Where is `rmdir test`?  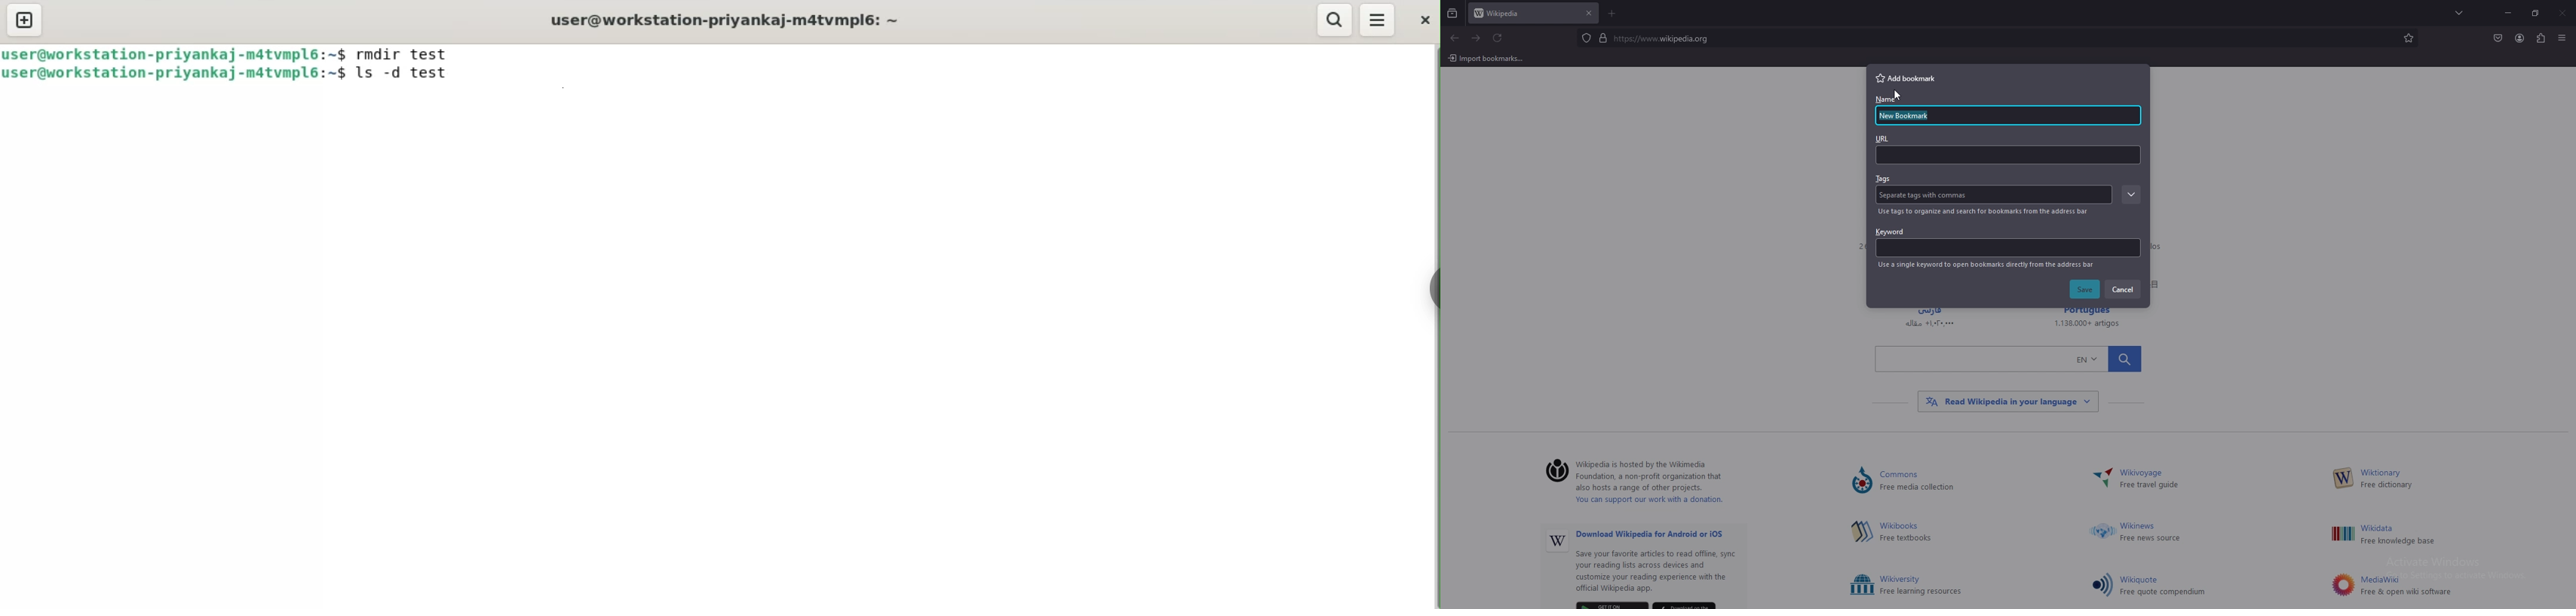 rmdir test is located at coordinates (411, 54).